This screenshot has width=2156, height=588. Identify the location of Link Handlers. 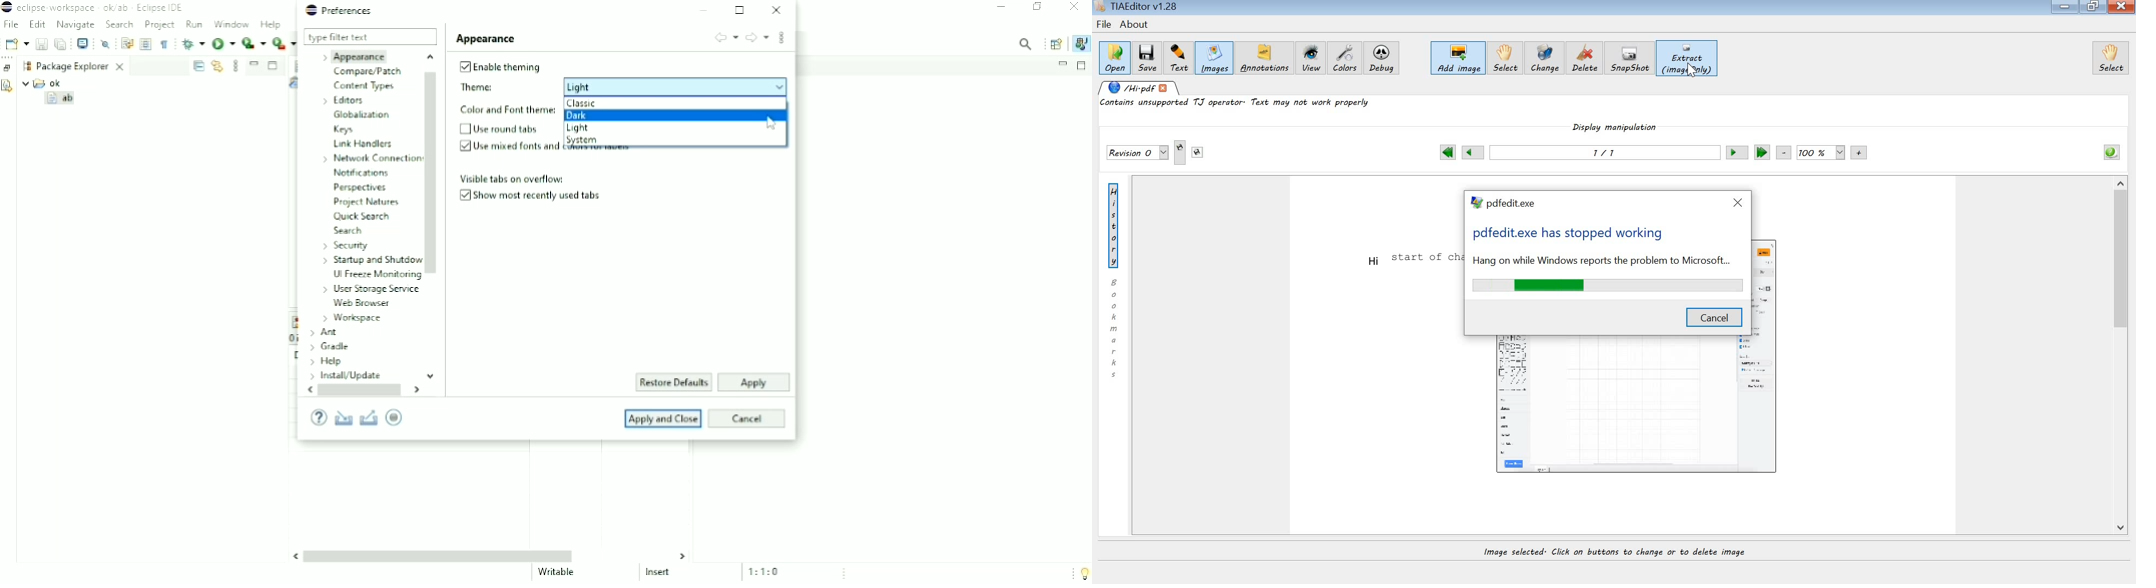
(363, 145).